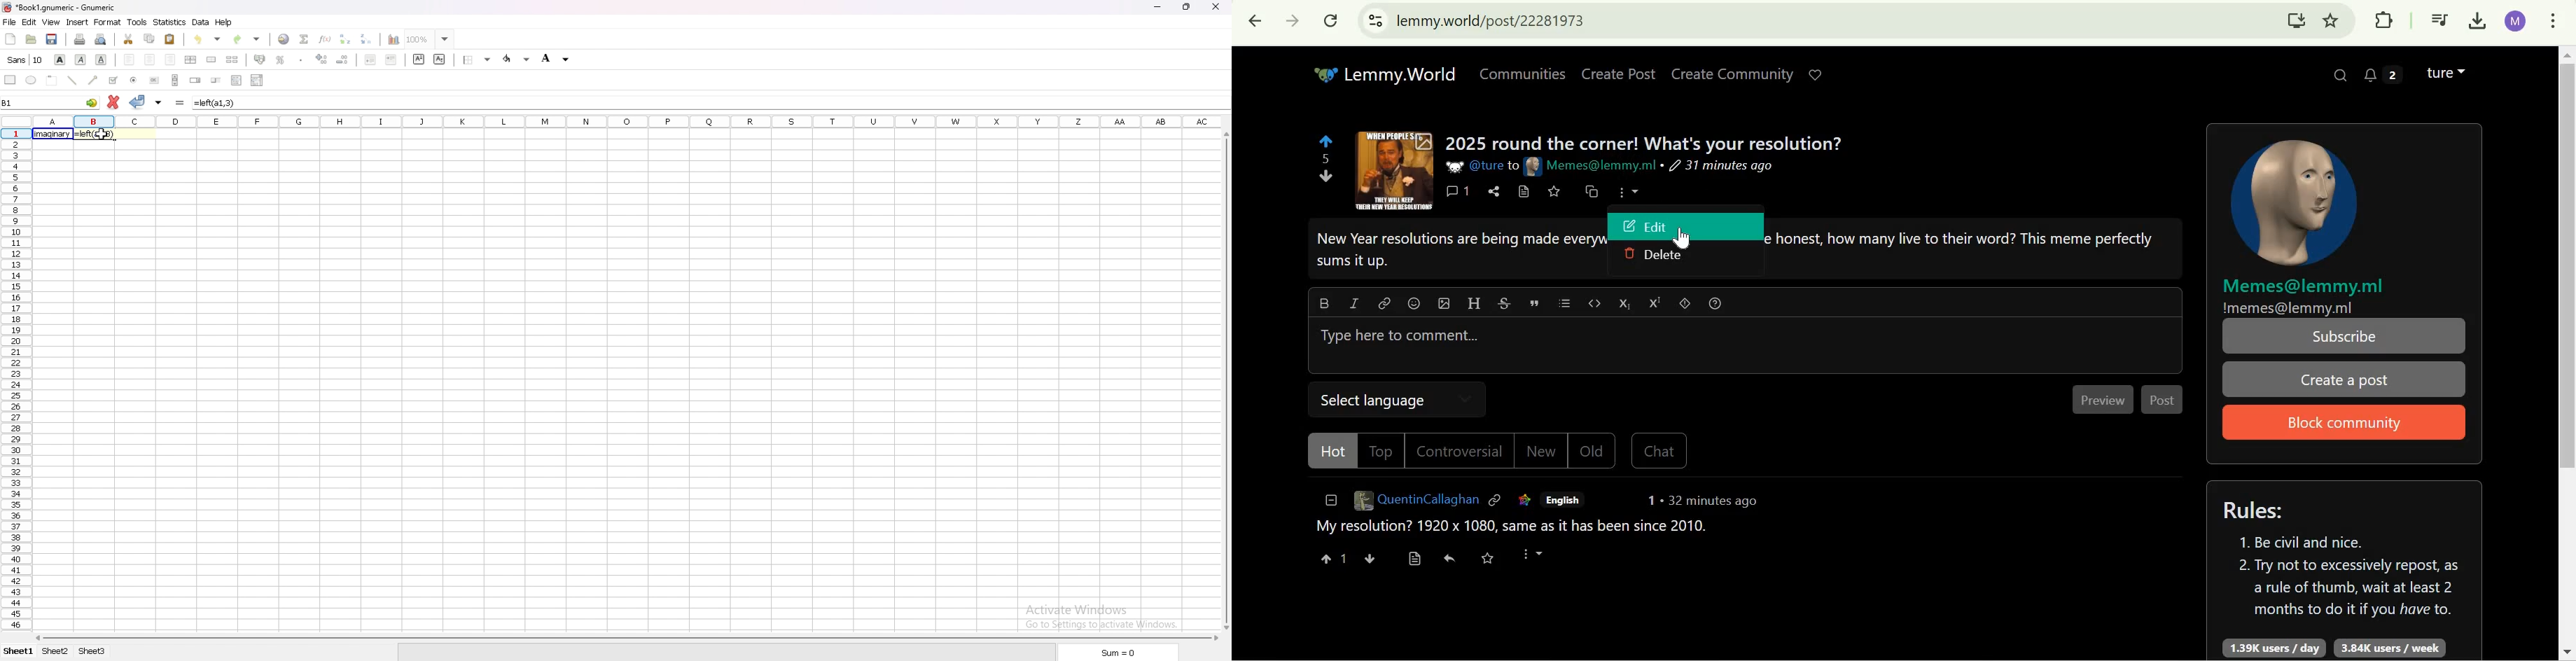 Image resolution: width=2576 pixels, height=672 pixels. I want to click on 5 points, so click(1328, 158).